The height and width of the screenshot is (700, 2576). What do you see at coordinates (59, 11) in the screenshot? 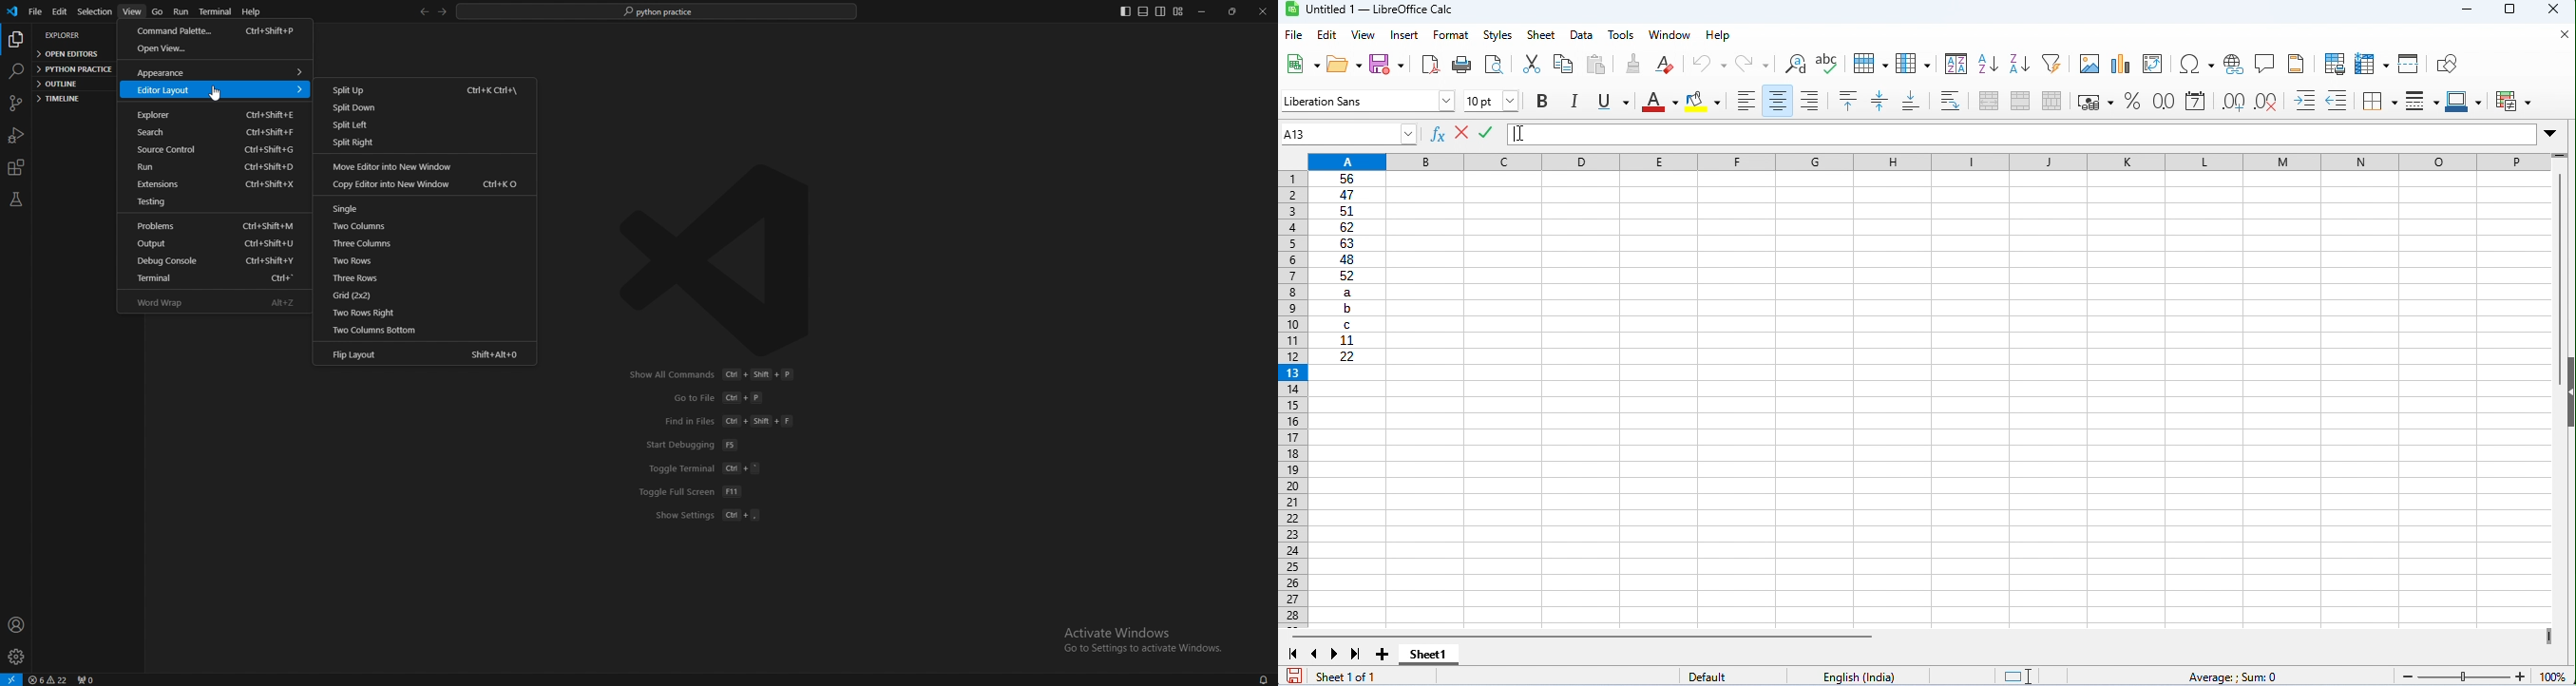
I see `edit` at bounding box center [59, 11].